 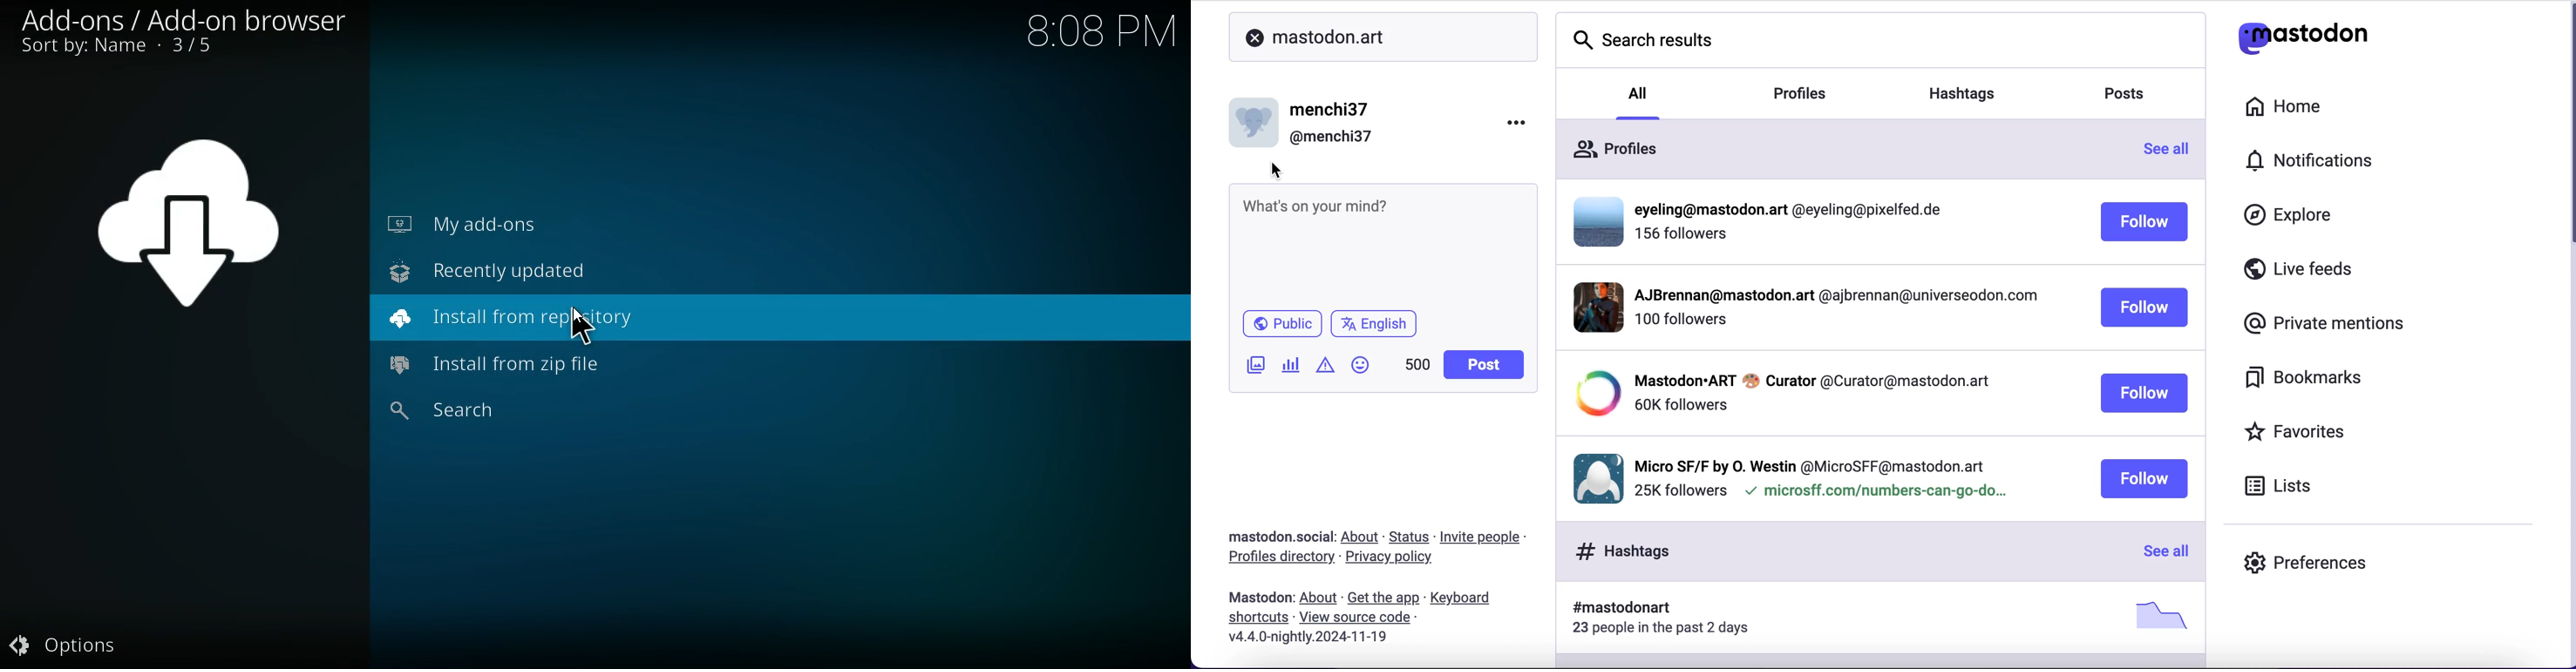 I want to click on options, so click(x=71, y=641).